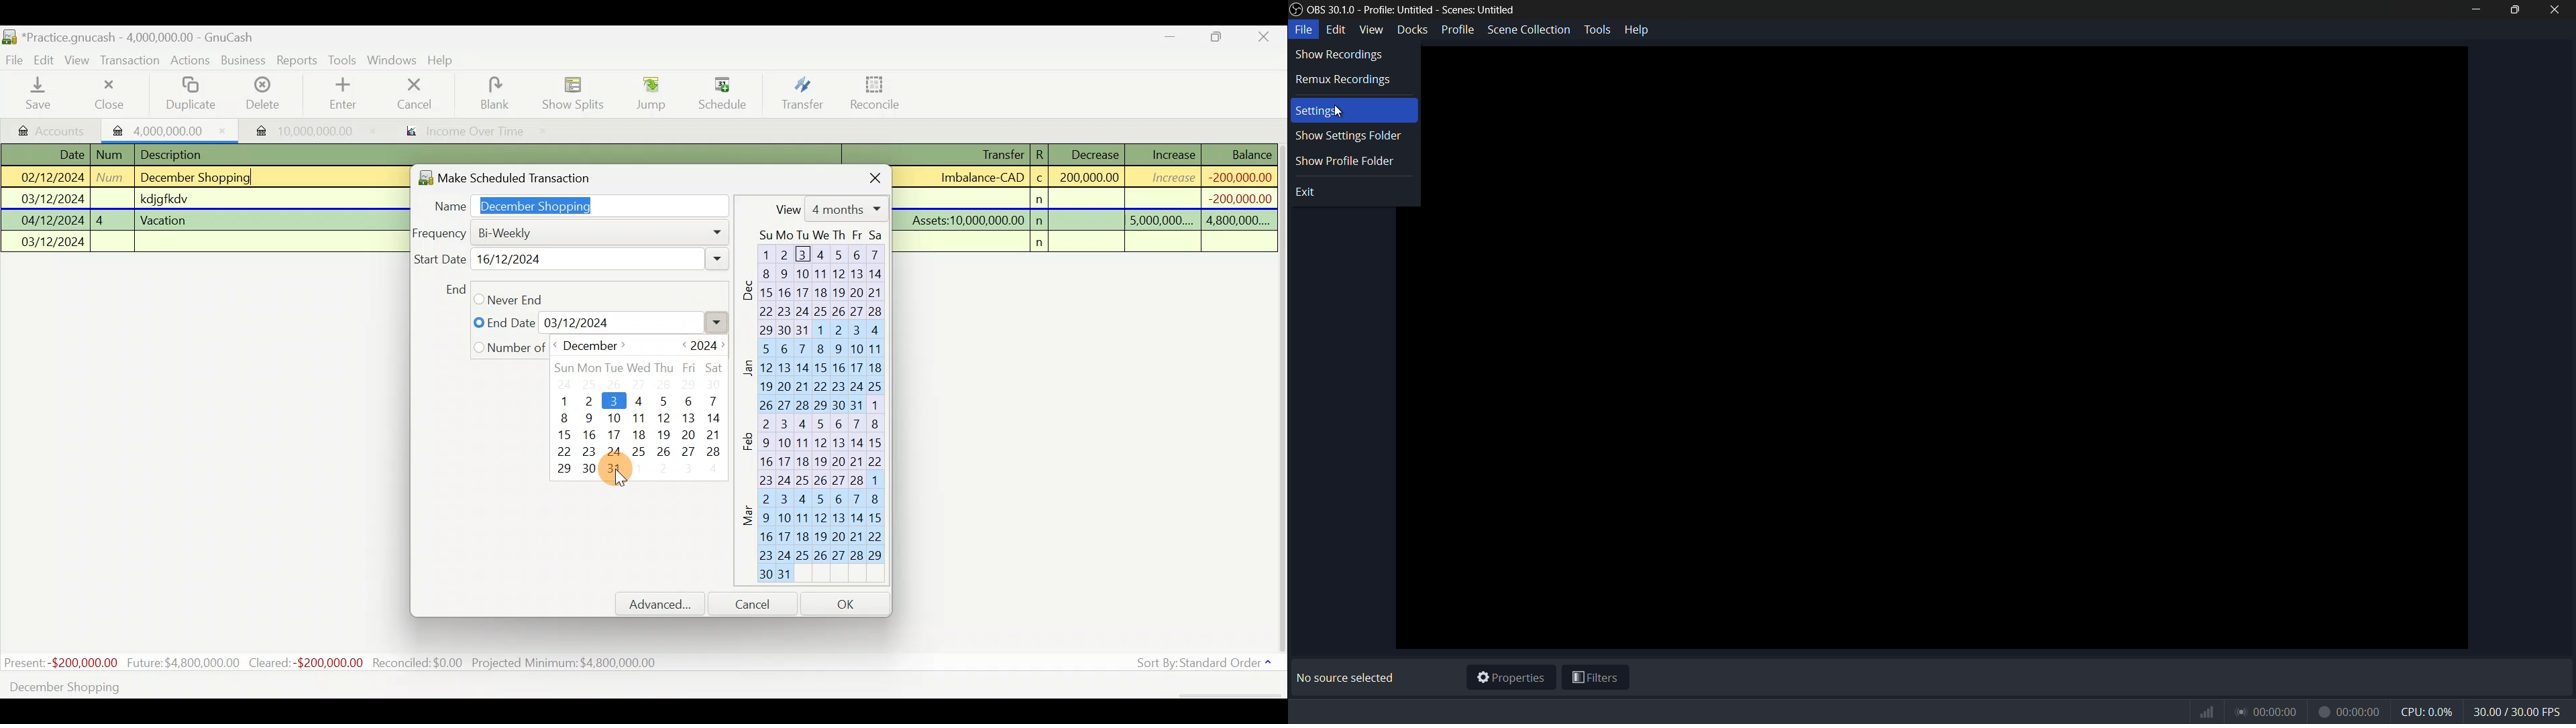 The image size is (2576, 728). I want to click on Tools, so click(344, 60).